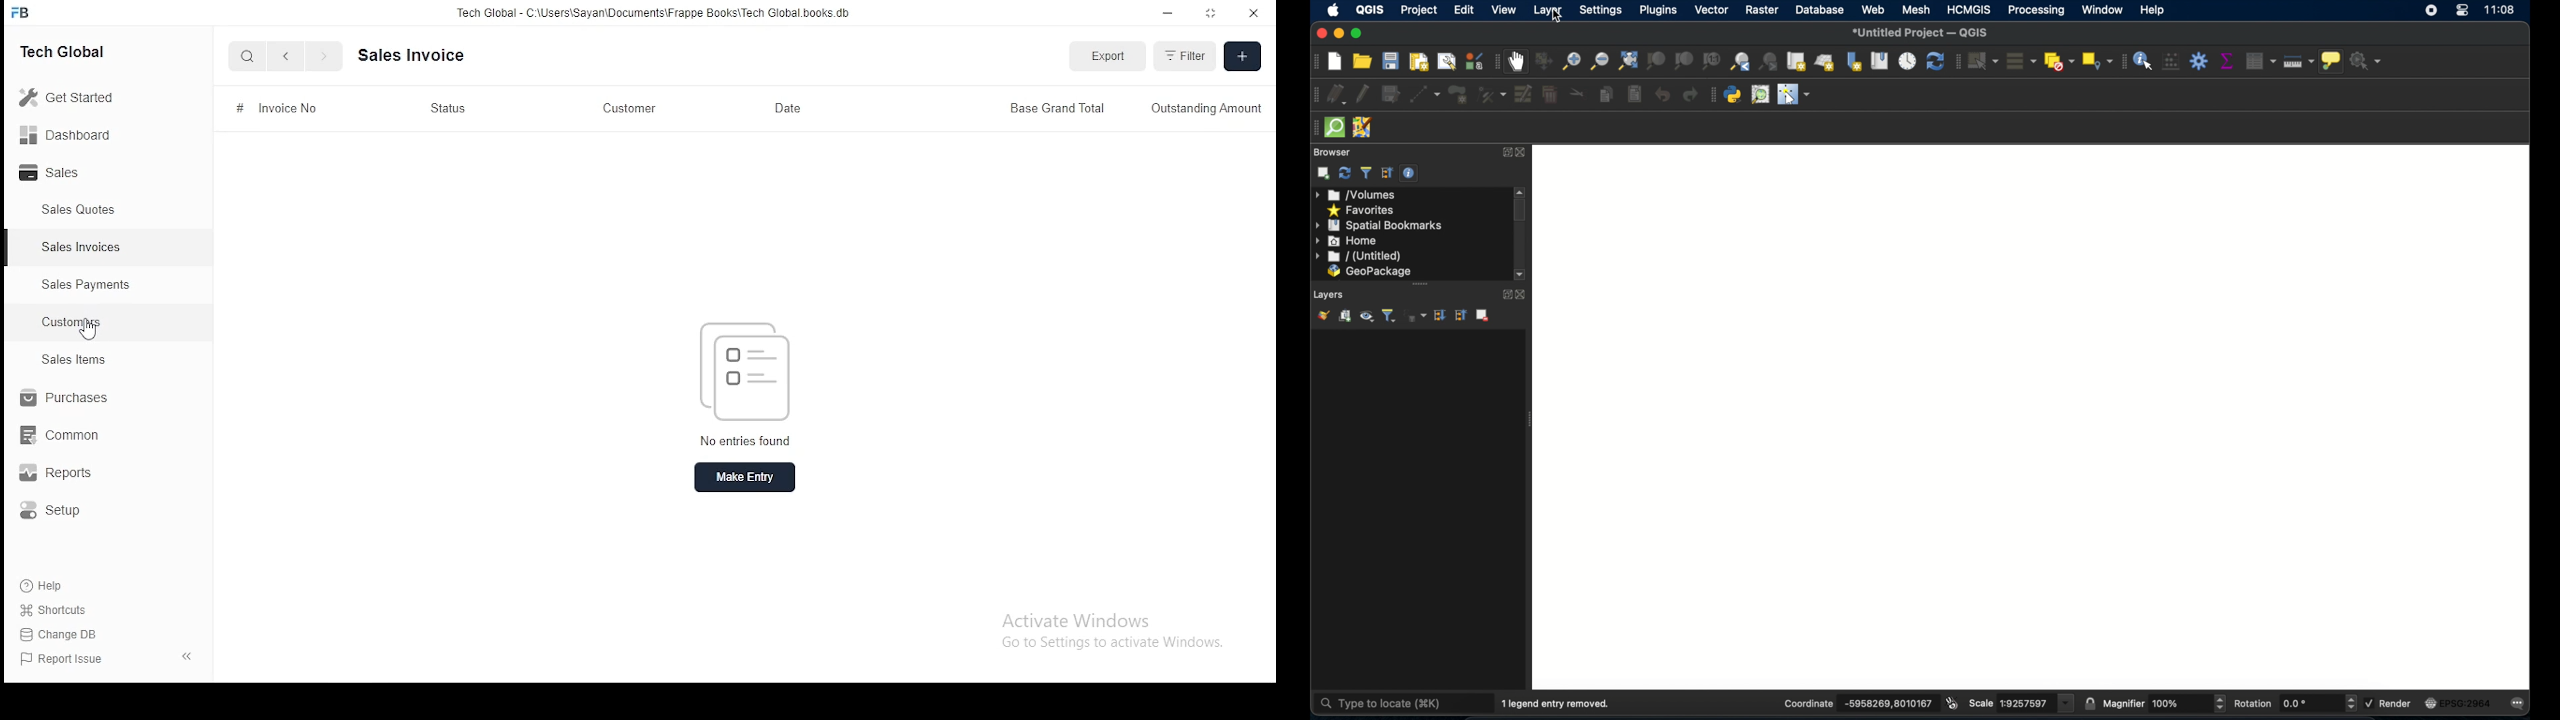 This screenshot has width=2576, height=728. I want to click on customer, so click(629, 110).